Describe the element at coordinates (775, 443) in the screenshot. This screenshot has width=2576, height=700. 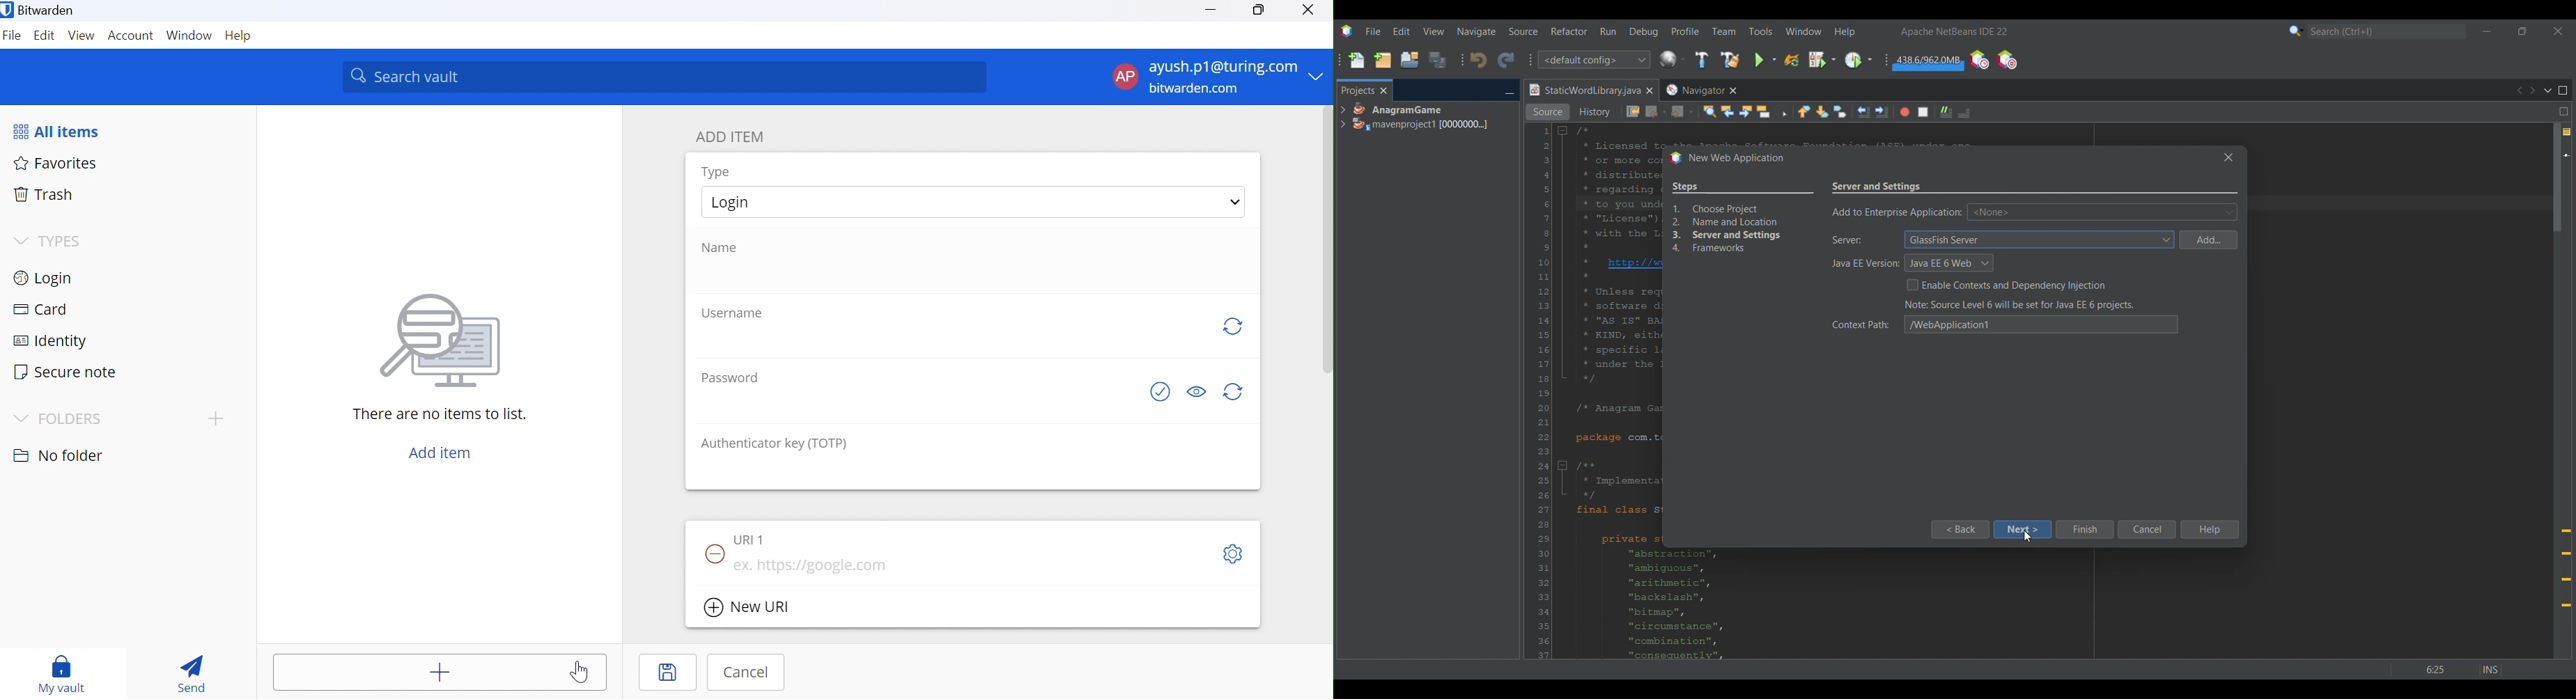
I see `Authenticator key (TOTP)` at that location.